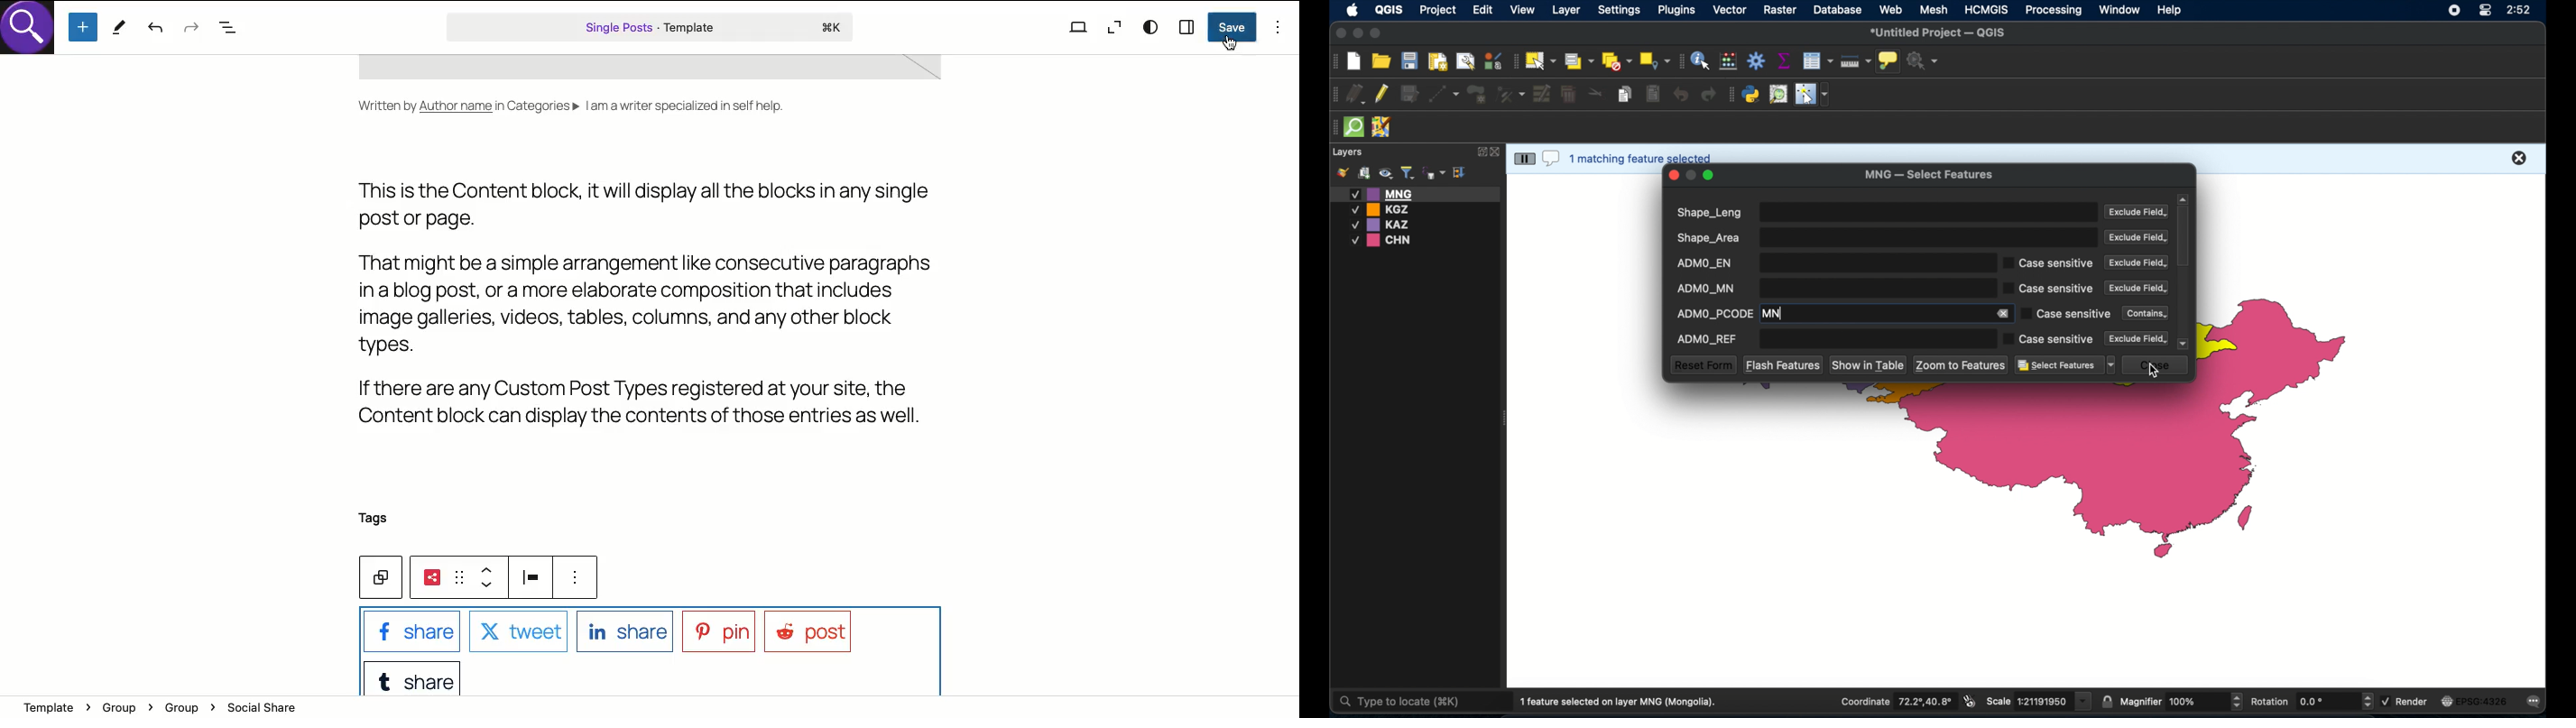 The image size is (2576, 728). Describe the element at coordinates (1364, 174) in the screenshot. I see `add group` at that location.